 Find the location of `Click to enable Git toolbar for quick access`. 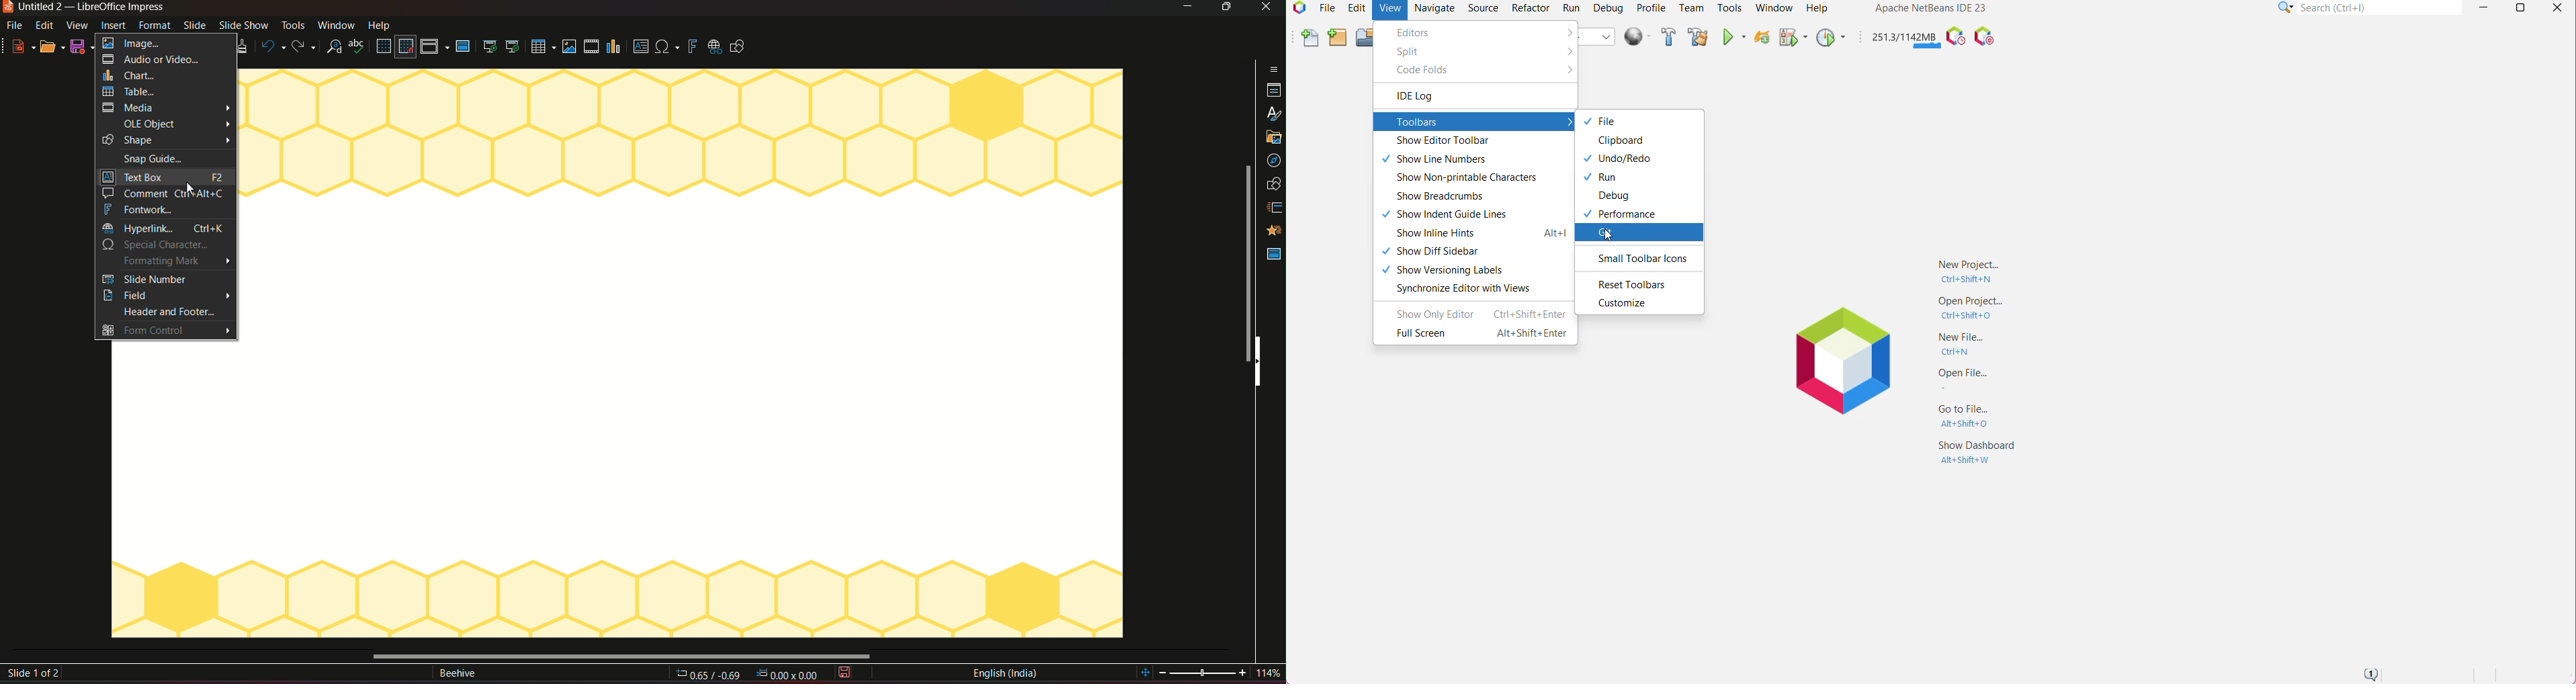

Click to enable Git toolbar for quick access is located at coordinates (1638, 232).